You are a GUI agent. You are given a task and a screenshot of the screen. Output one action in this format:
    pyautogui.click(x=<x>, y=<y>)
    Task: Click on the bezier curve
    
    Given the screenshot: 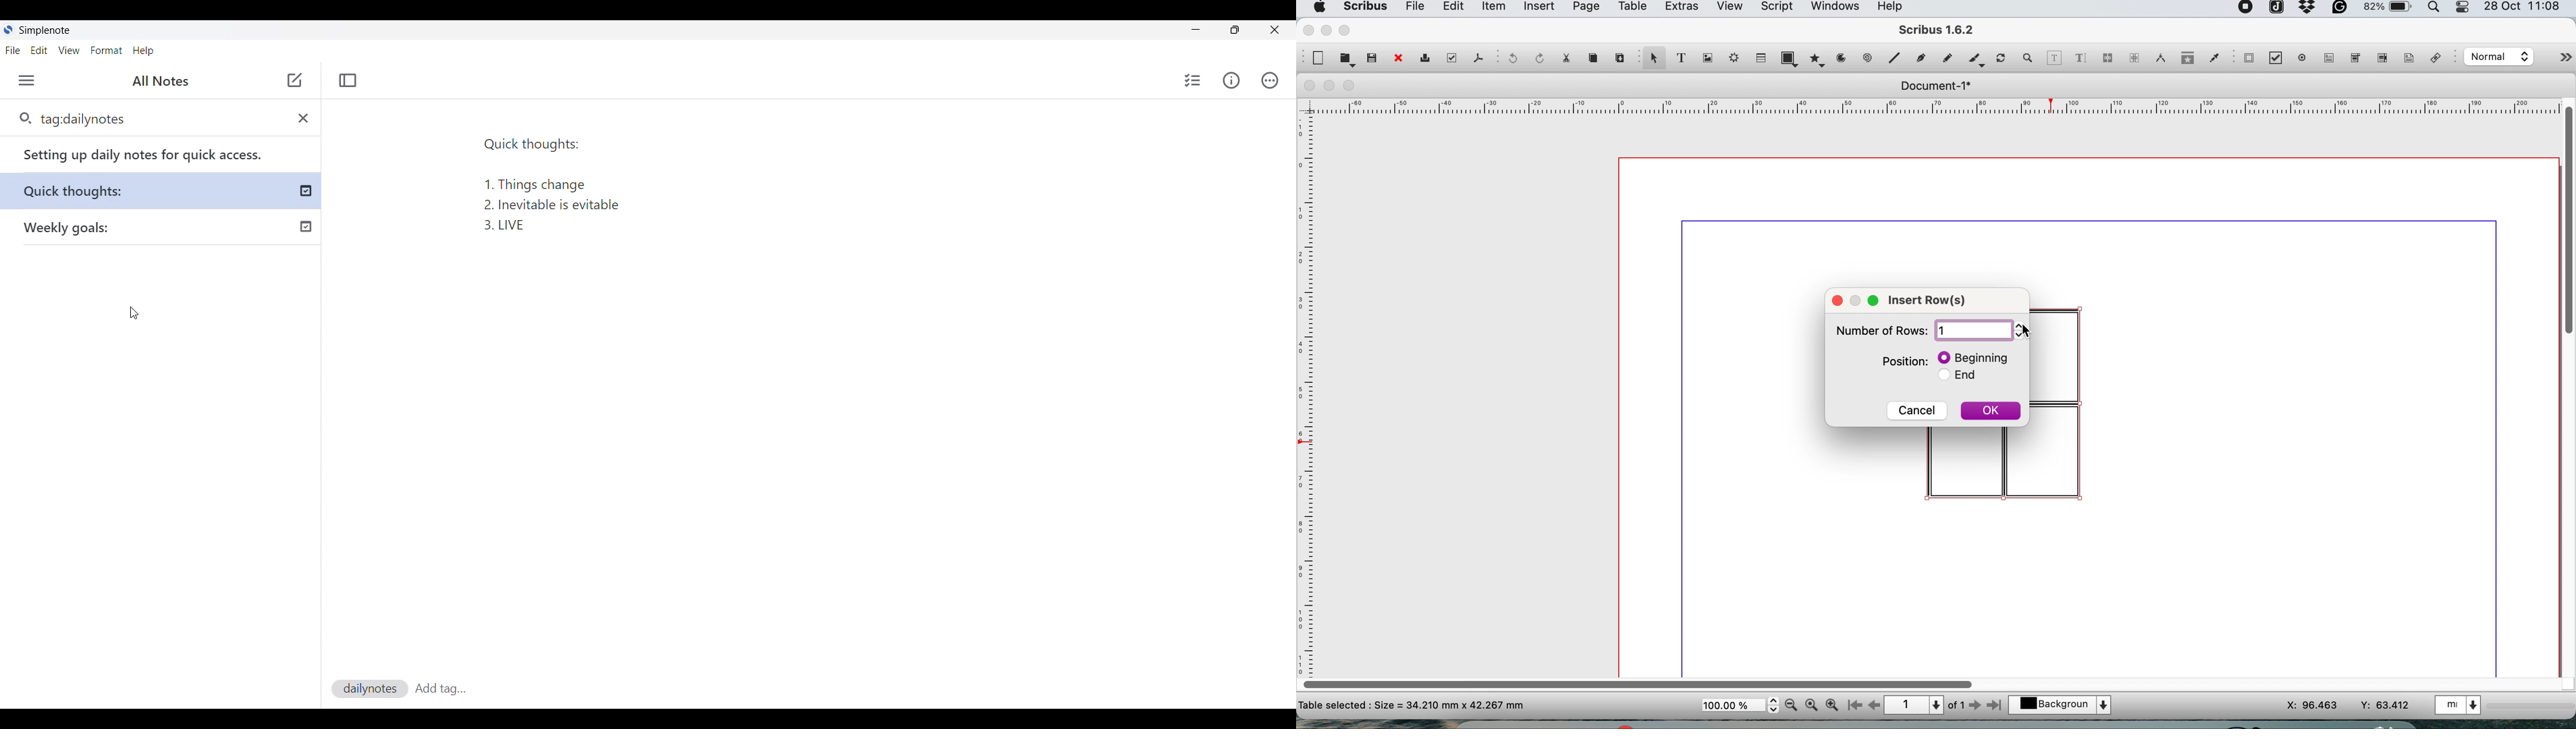 What is the action you would take?
    pyautogui.click(x=1920, y=60)
    